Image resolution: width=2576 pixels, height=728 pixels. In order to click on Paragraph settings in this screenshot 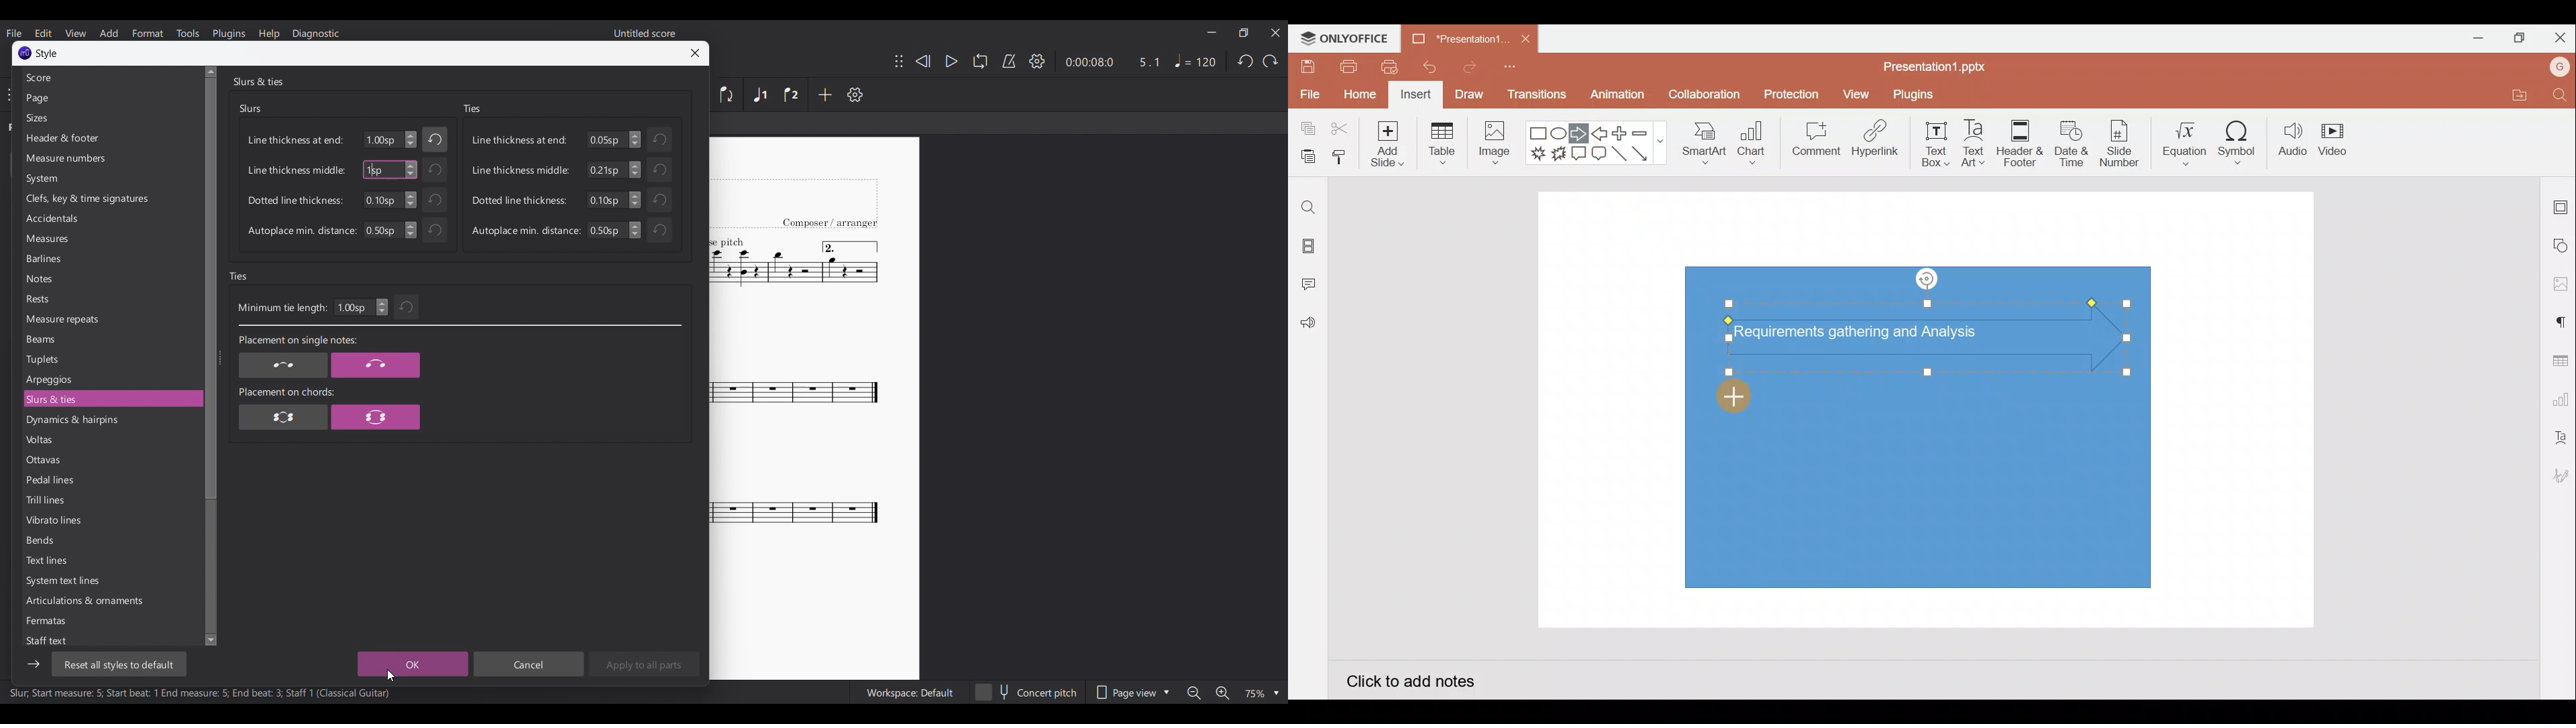, I will do `click(2560, 320)`.